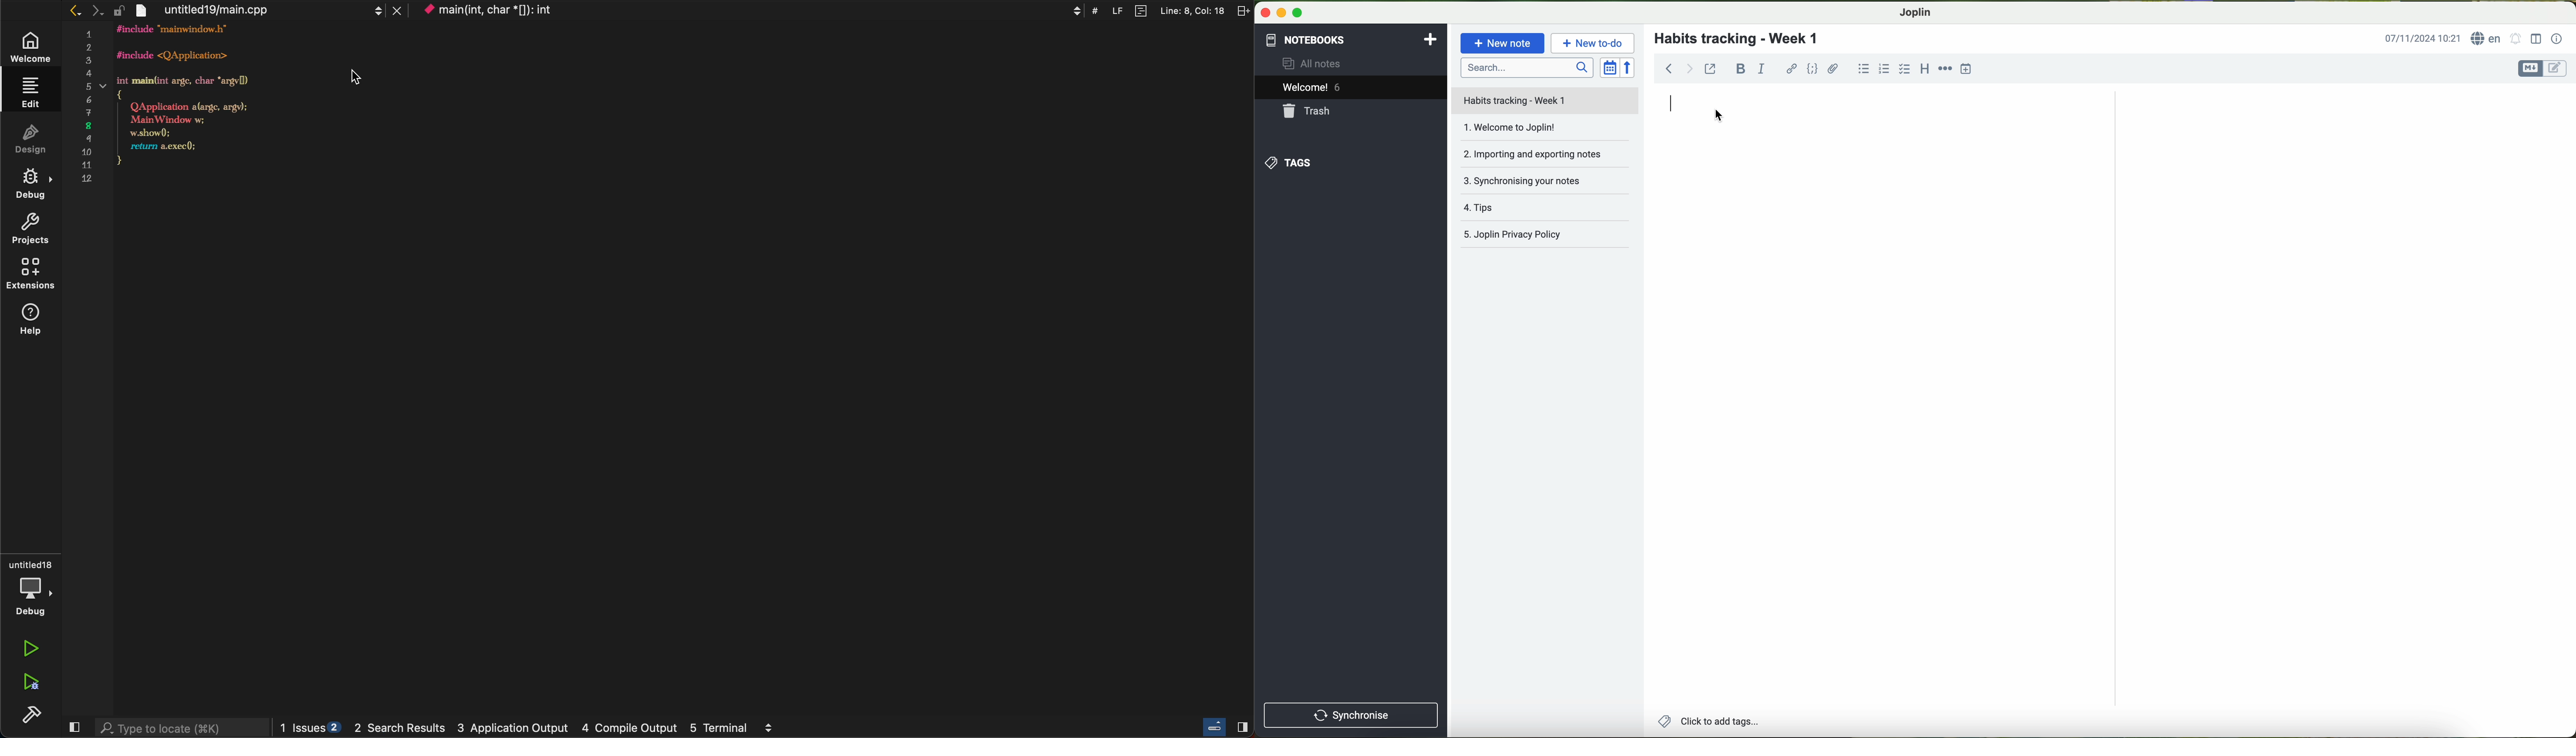  I want to click on toggle sort order field, so click(1609, 67).